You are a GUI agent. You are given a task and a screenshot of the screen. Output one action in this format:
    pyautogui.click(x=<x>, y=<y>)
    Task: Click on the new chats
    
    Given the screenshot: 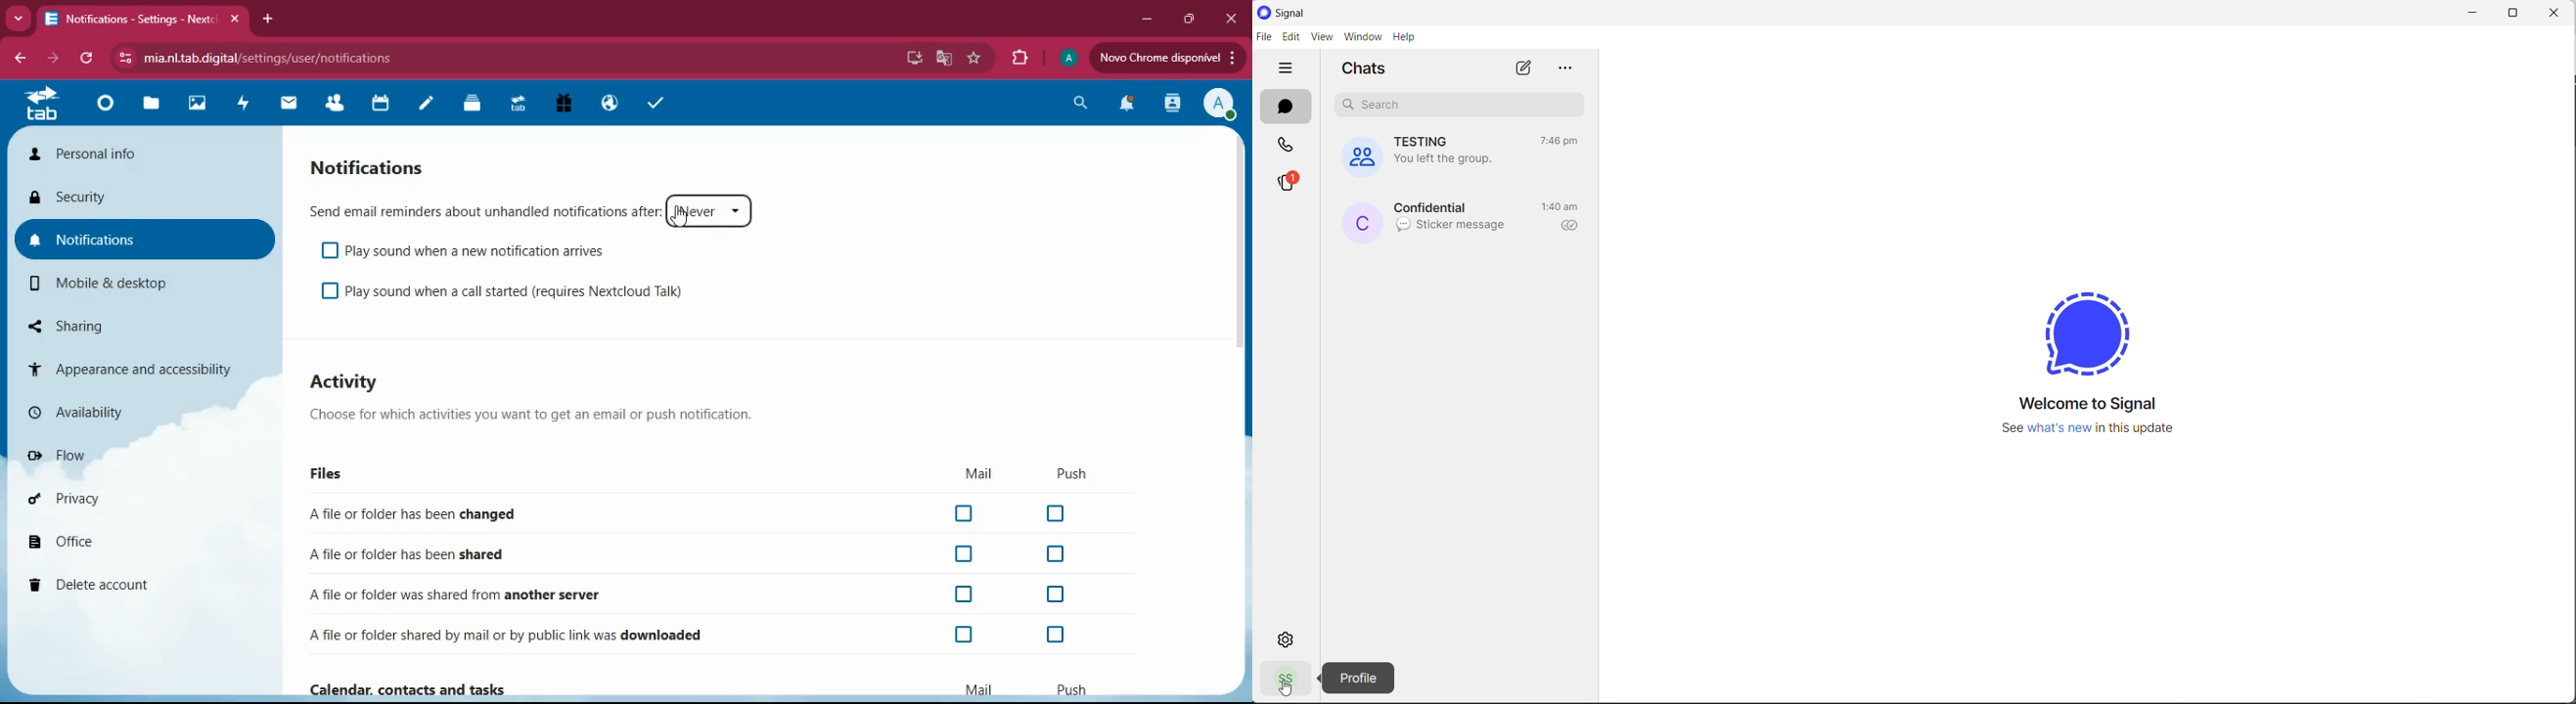 What is the action you would take?
    pyautogui.click(x=1522, y=69)
    